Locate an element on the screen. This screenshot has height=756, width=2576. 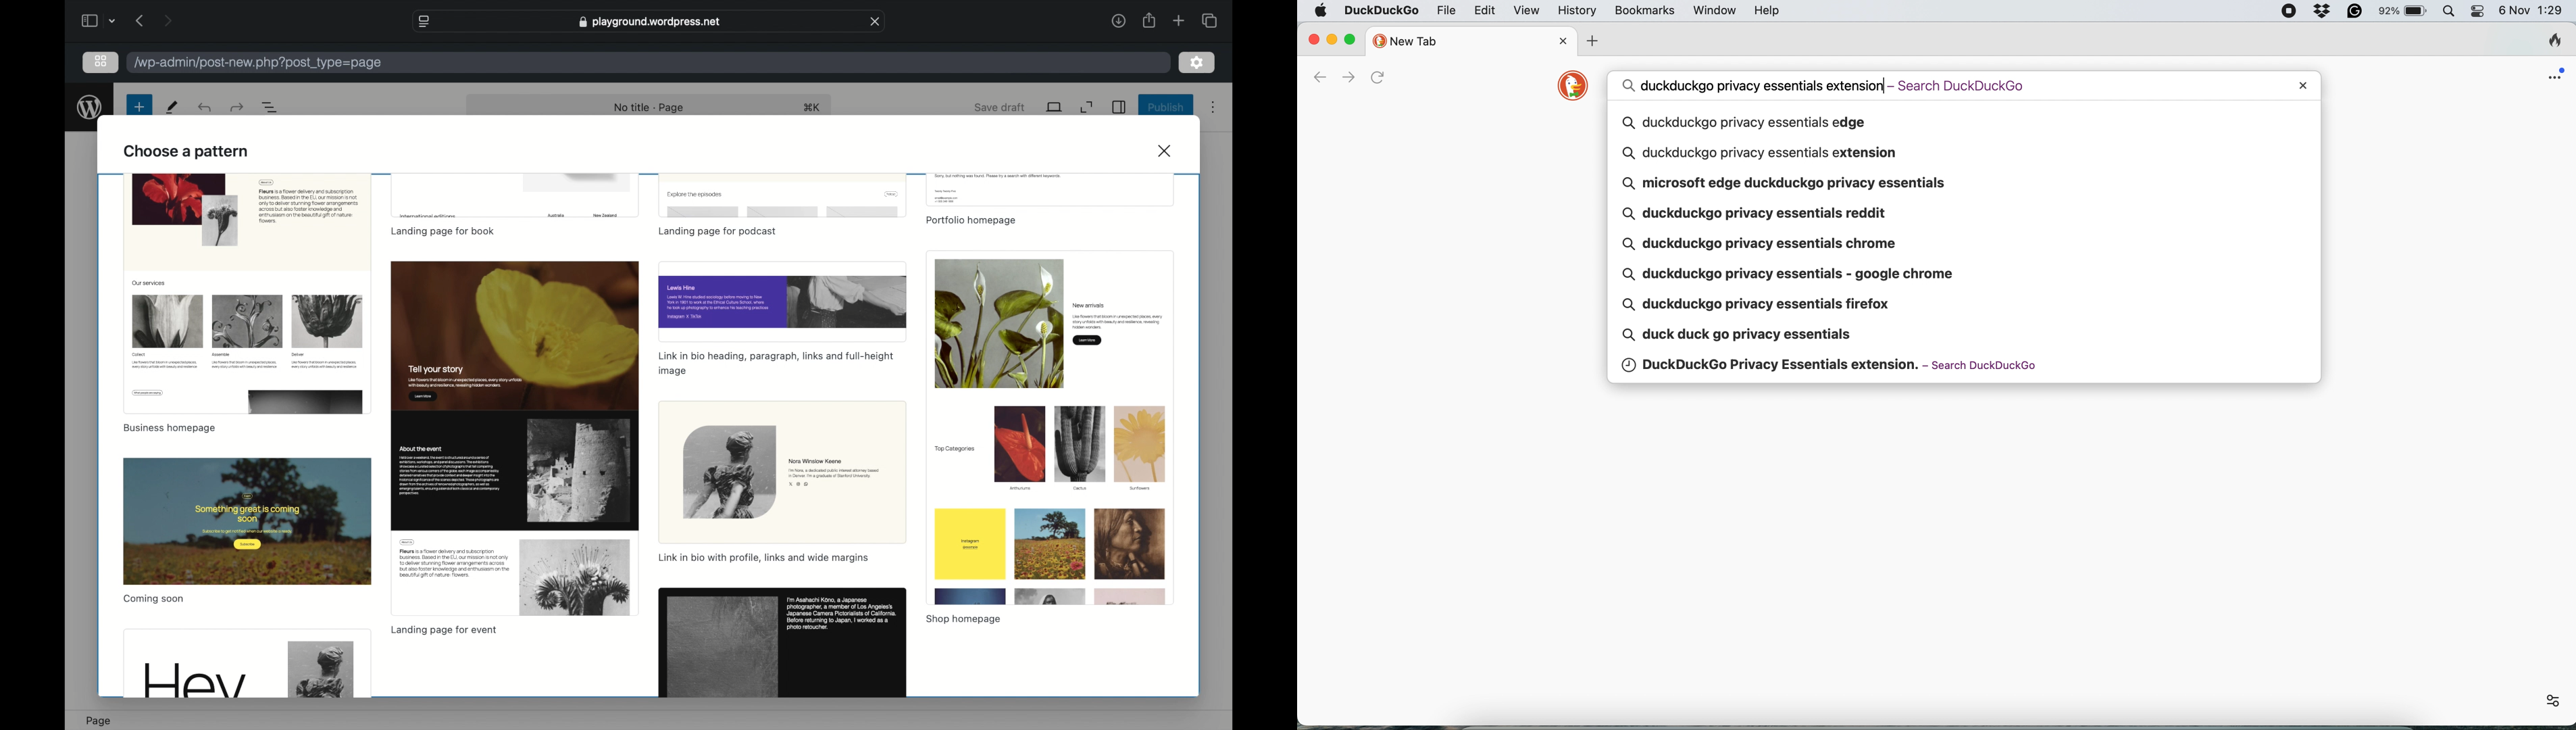
history is located at coordinates (1580, 11).